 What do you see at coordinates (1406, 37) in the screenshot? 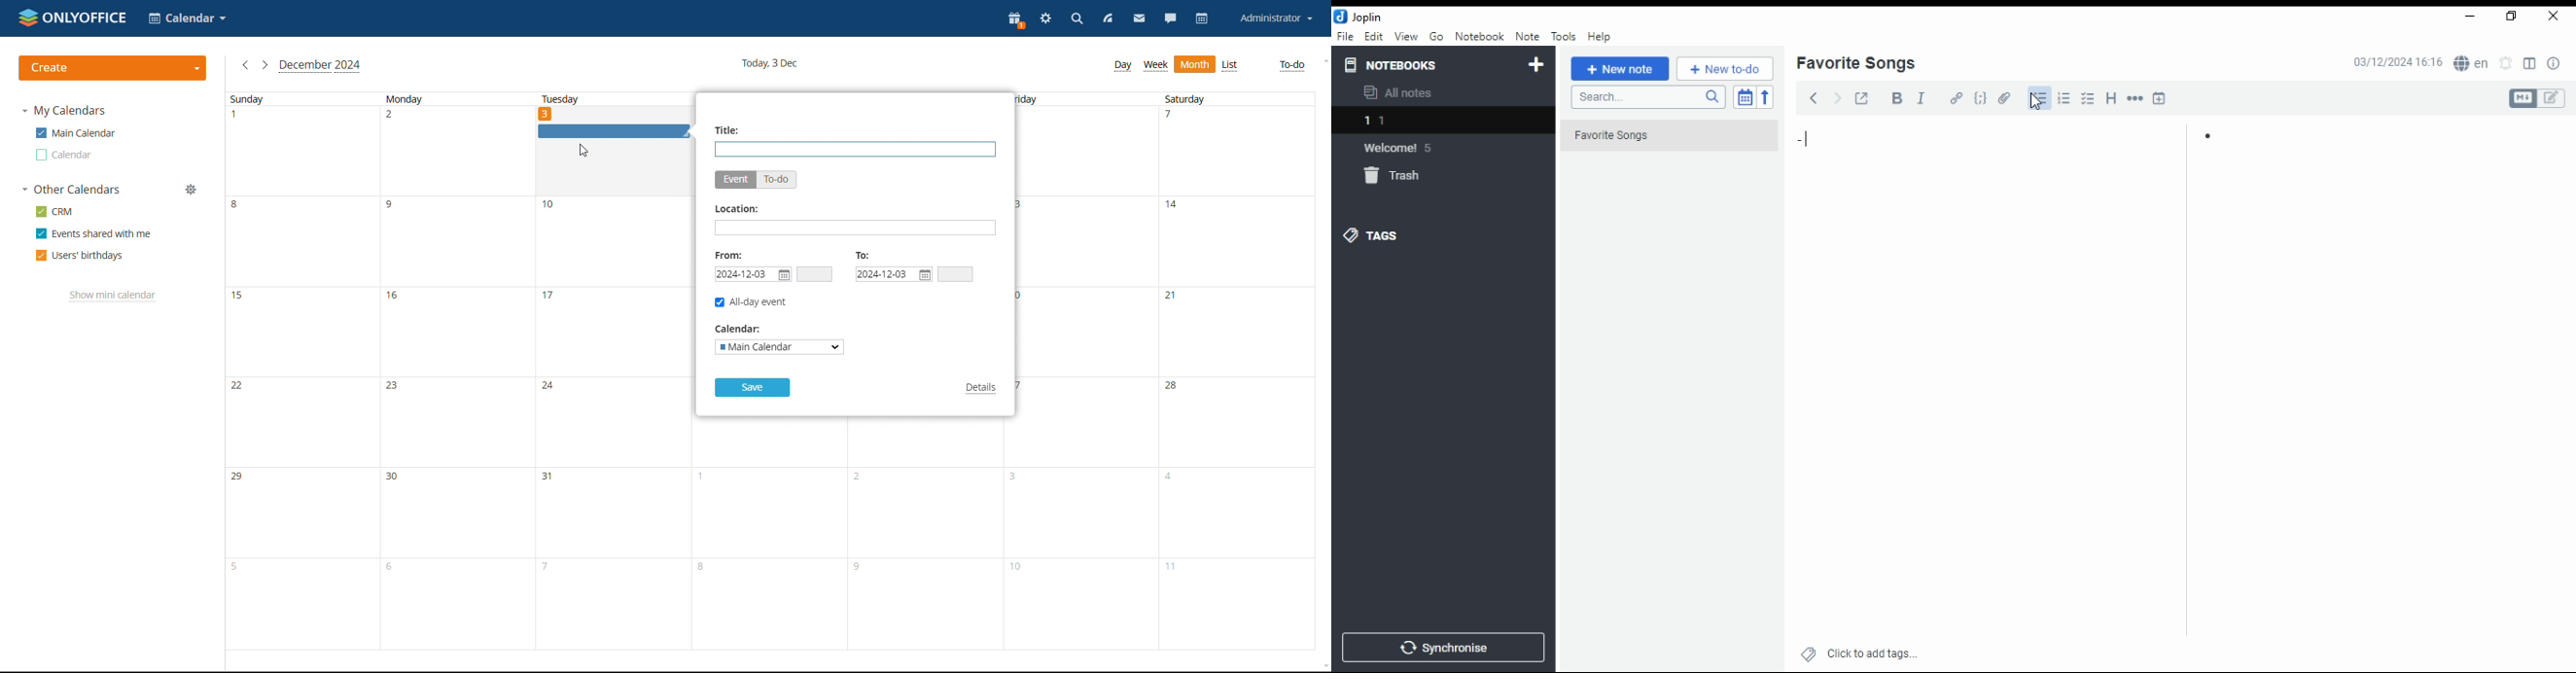
I see `view` at bounding box center [1406, 37].